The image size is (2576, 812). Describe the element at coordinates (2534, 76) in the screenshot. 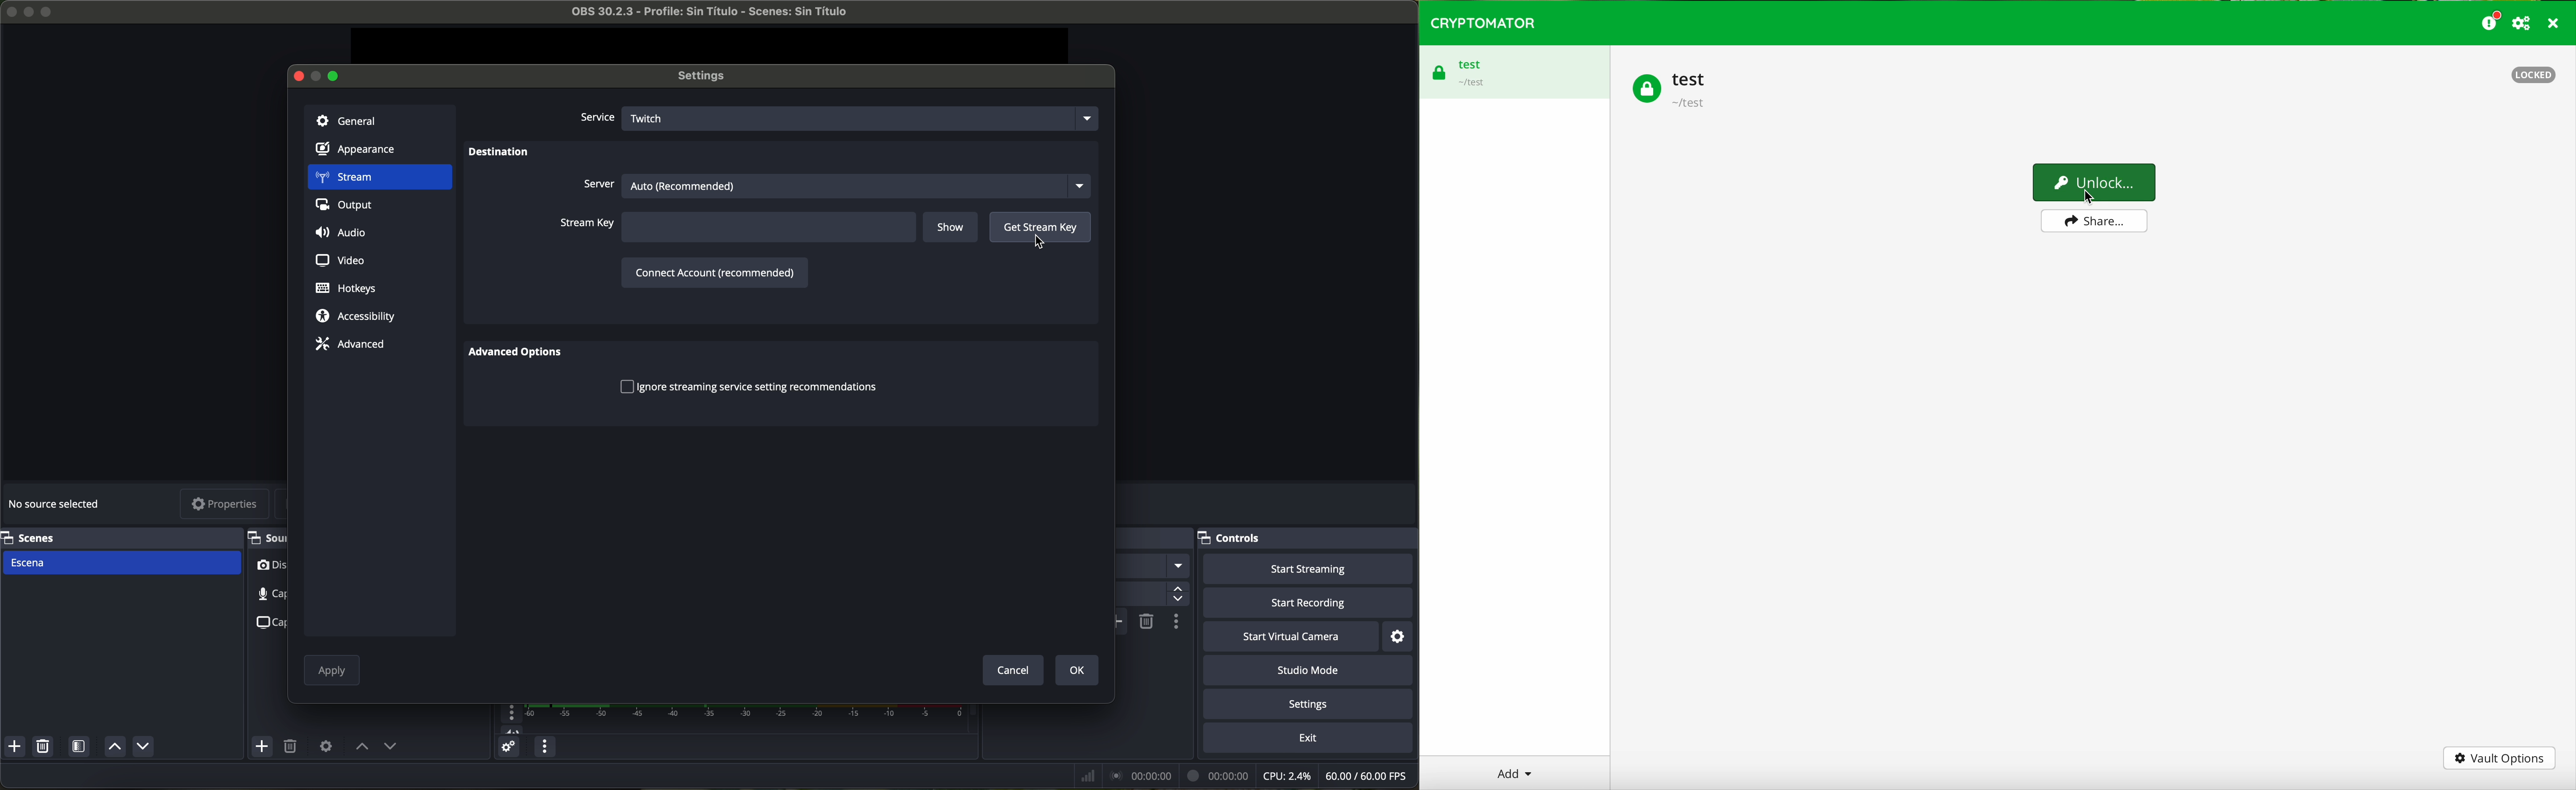

I see `locked` at that location.